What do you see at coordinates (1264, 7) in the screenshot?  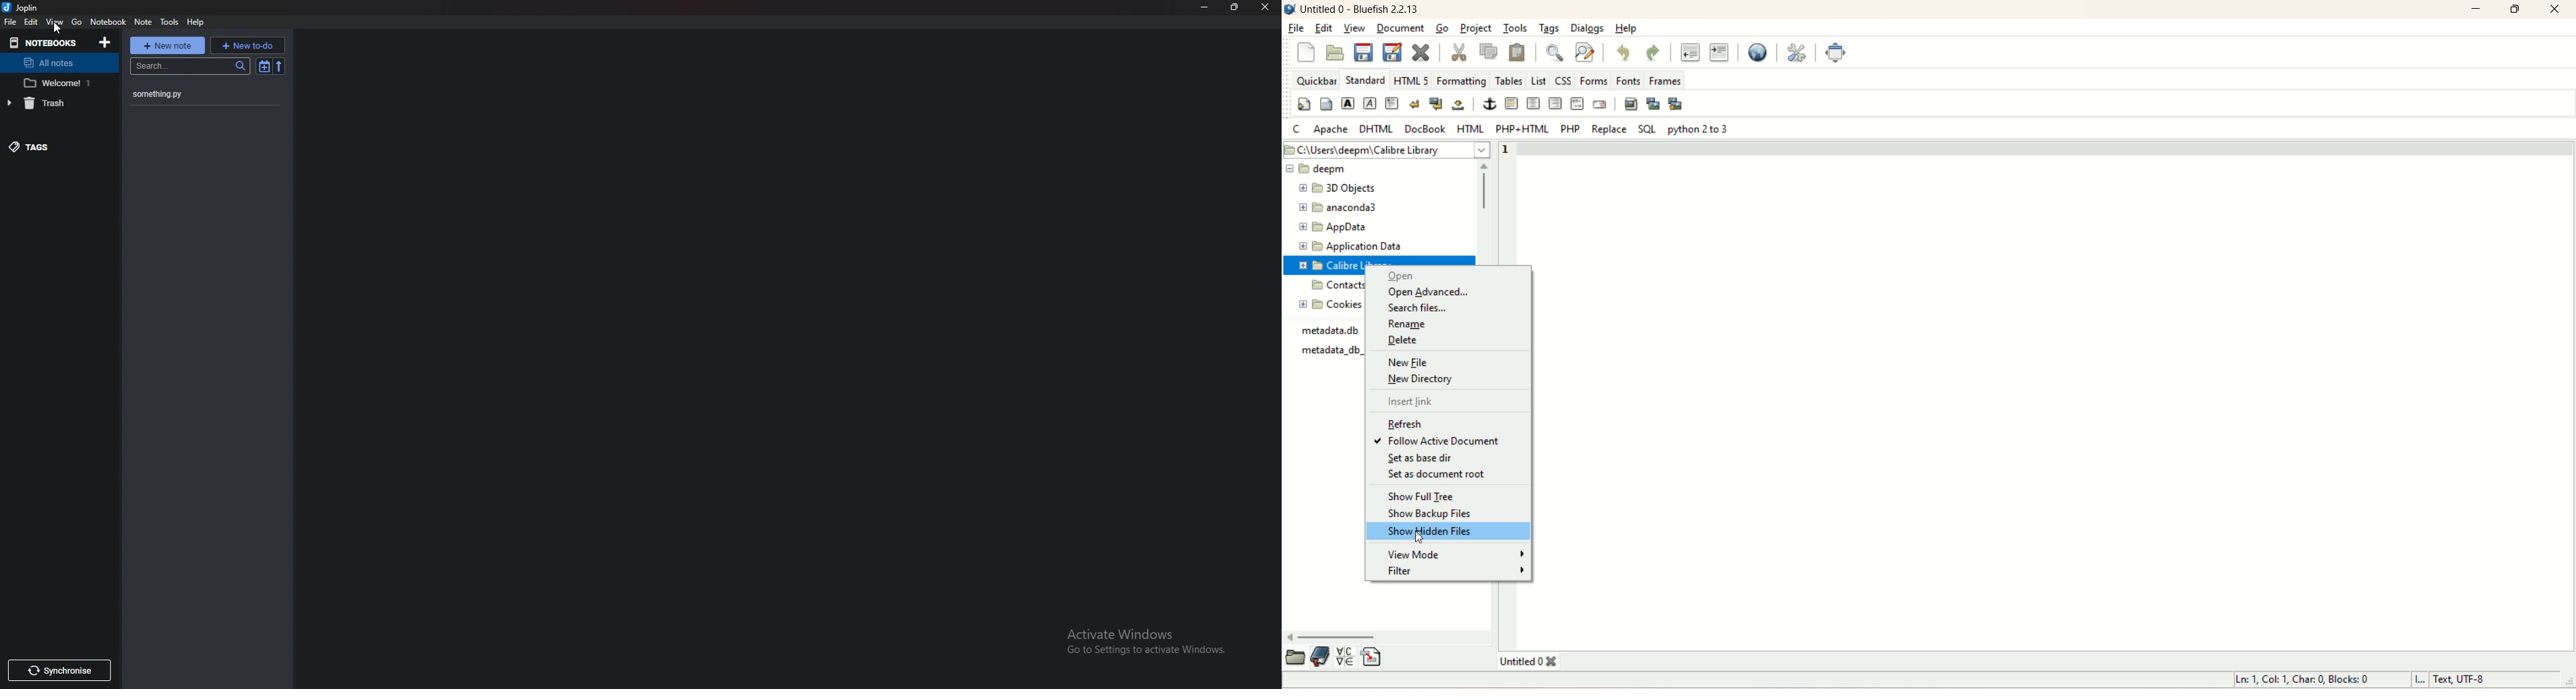 I see `Close` at bounding box center [1264, 7].